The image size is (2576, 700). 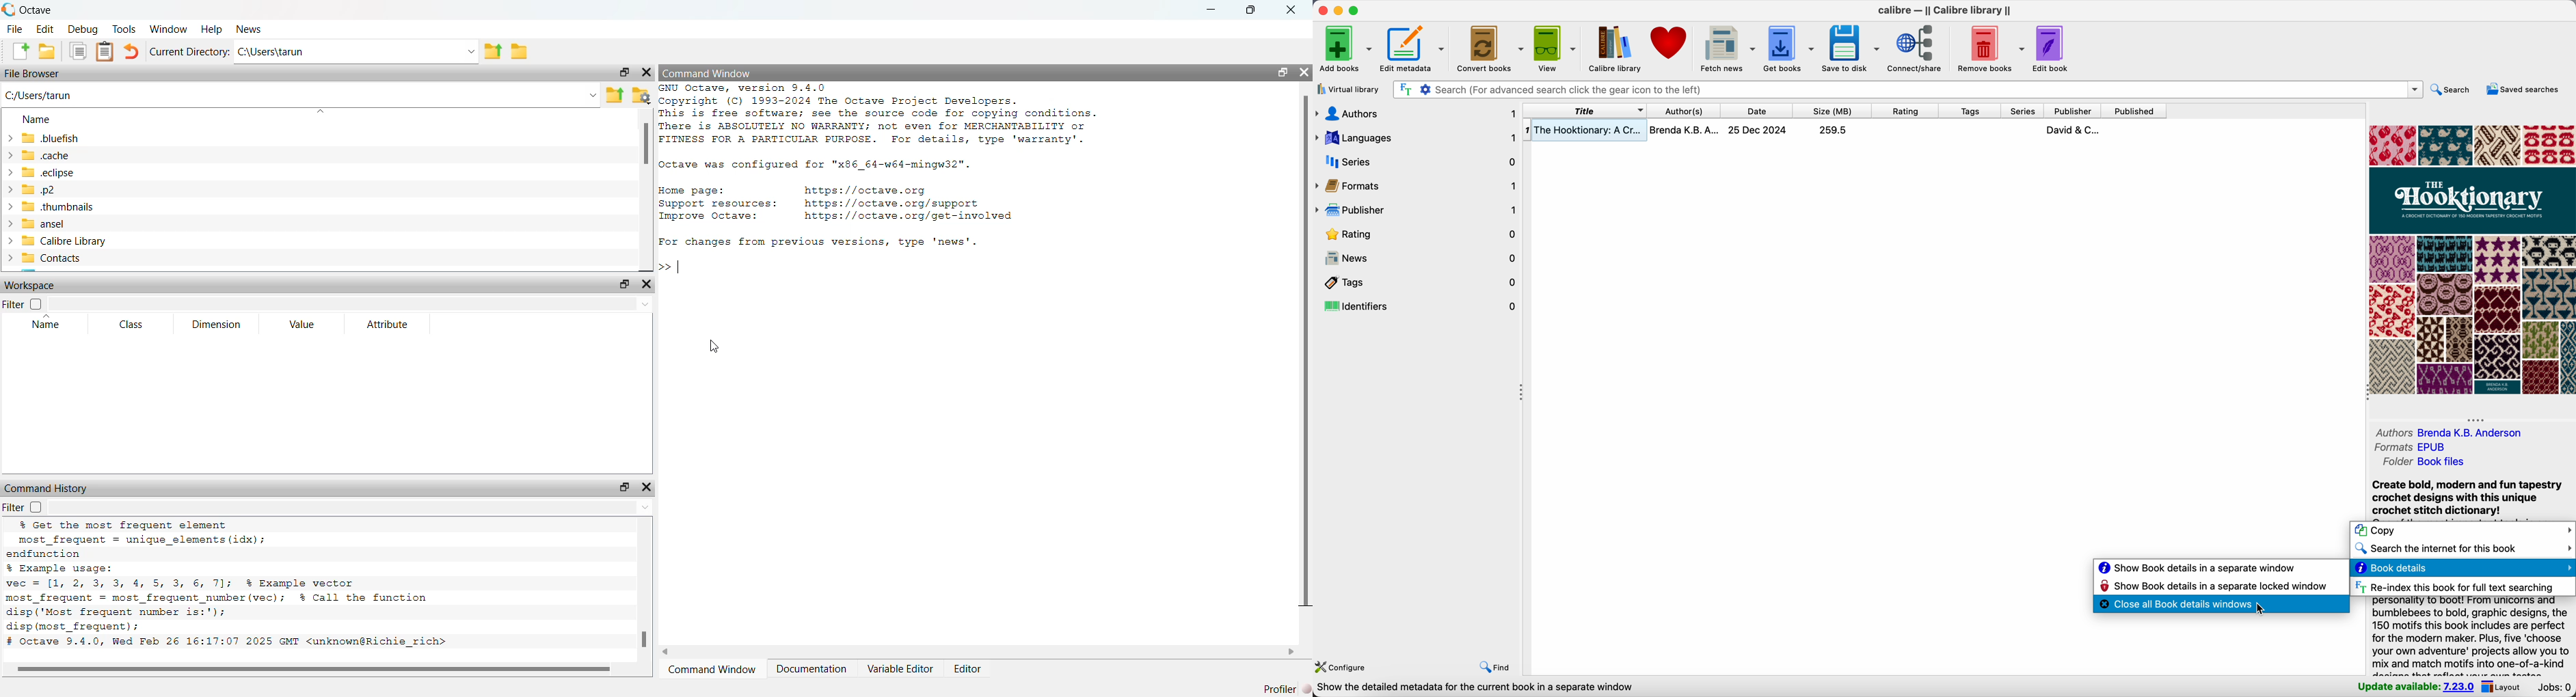 I want to click on expand/collapse, so click(x=9, y=258).